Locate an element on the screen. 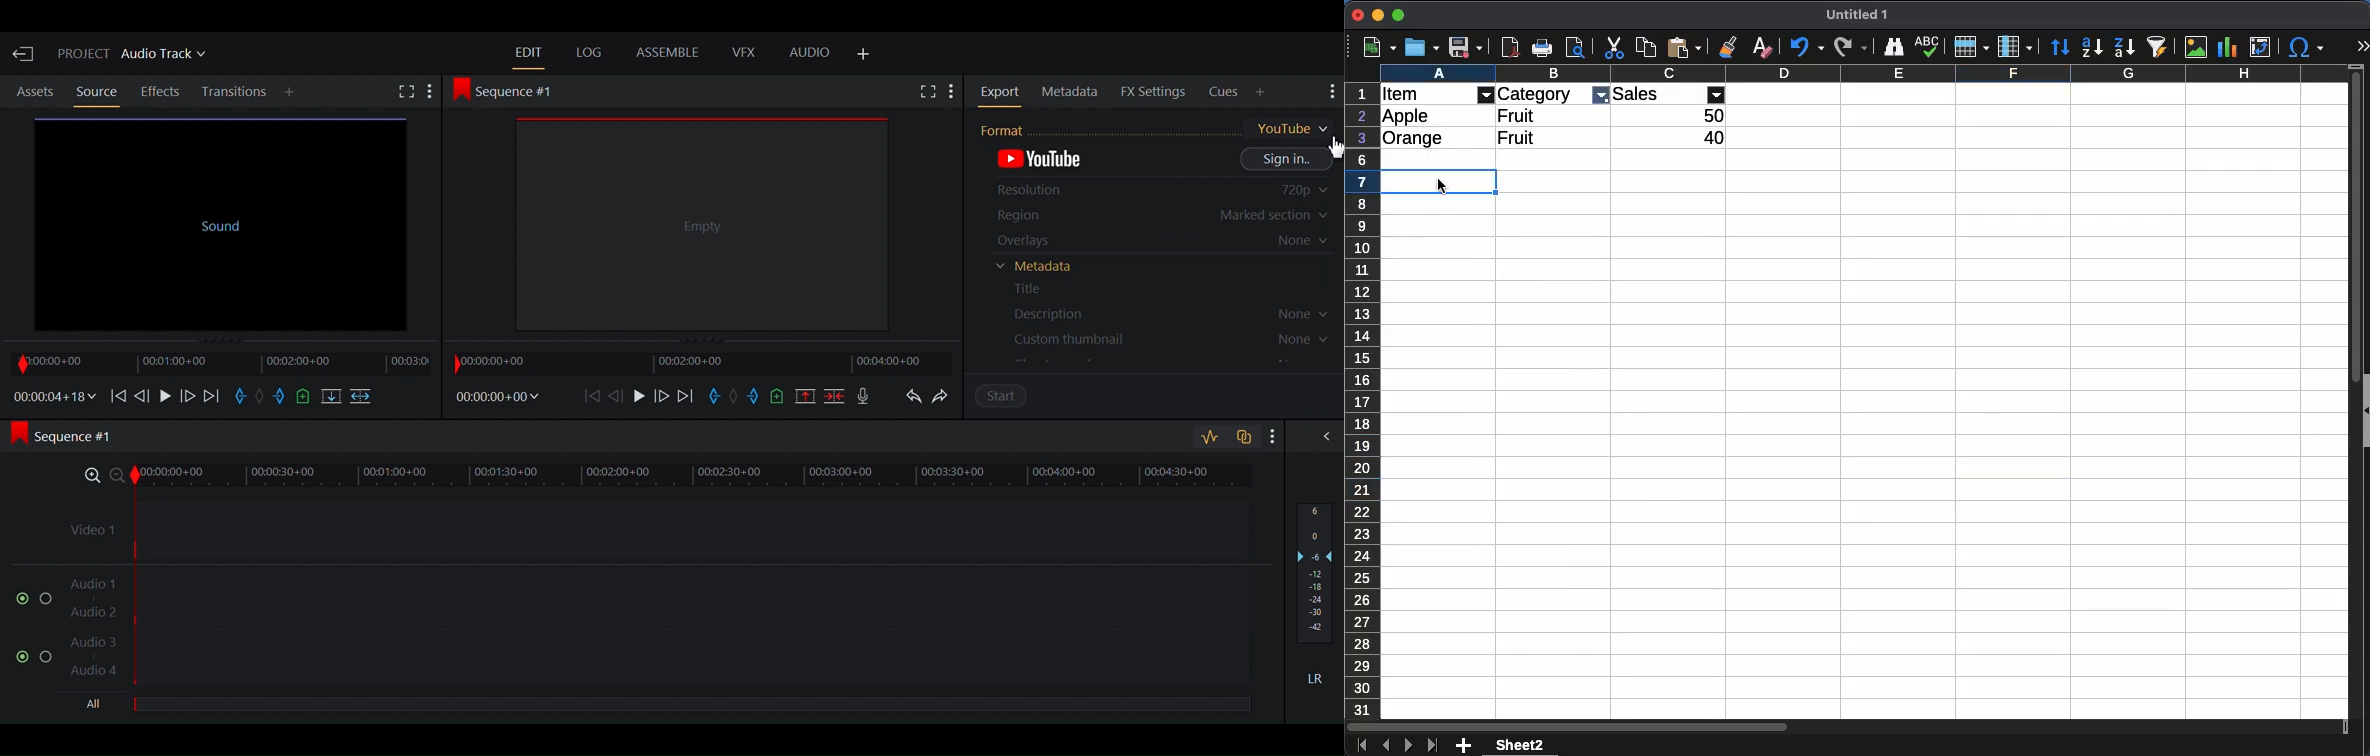 This screenshot has height=756, width=2380. Move backward is located at coordinates (594, 396).